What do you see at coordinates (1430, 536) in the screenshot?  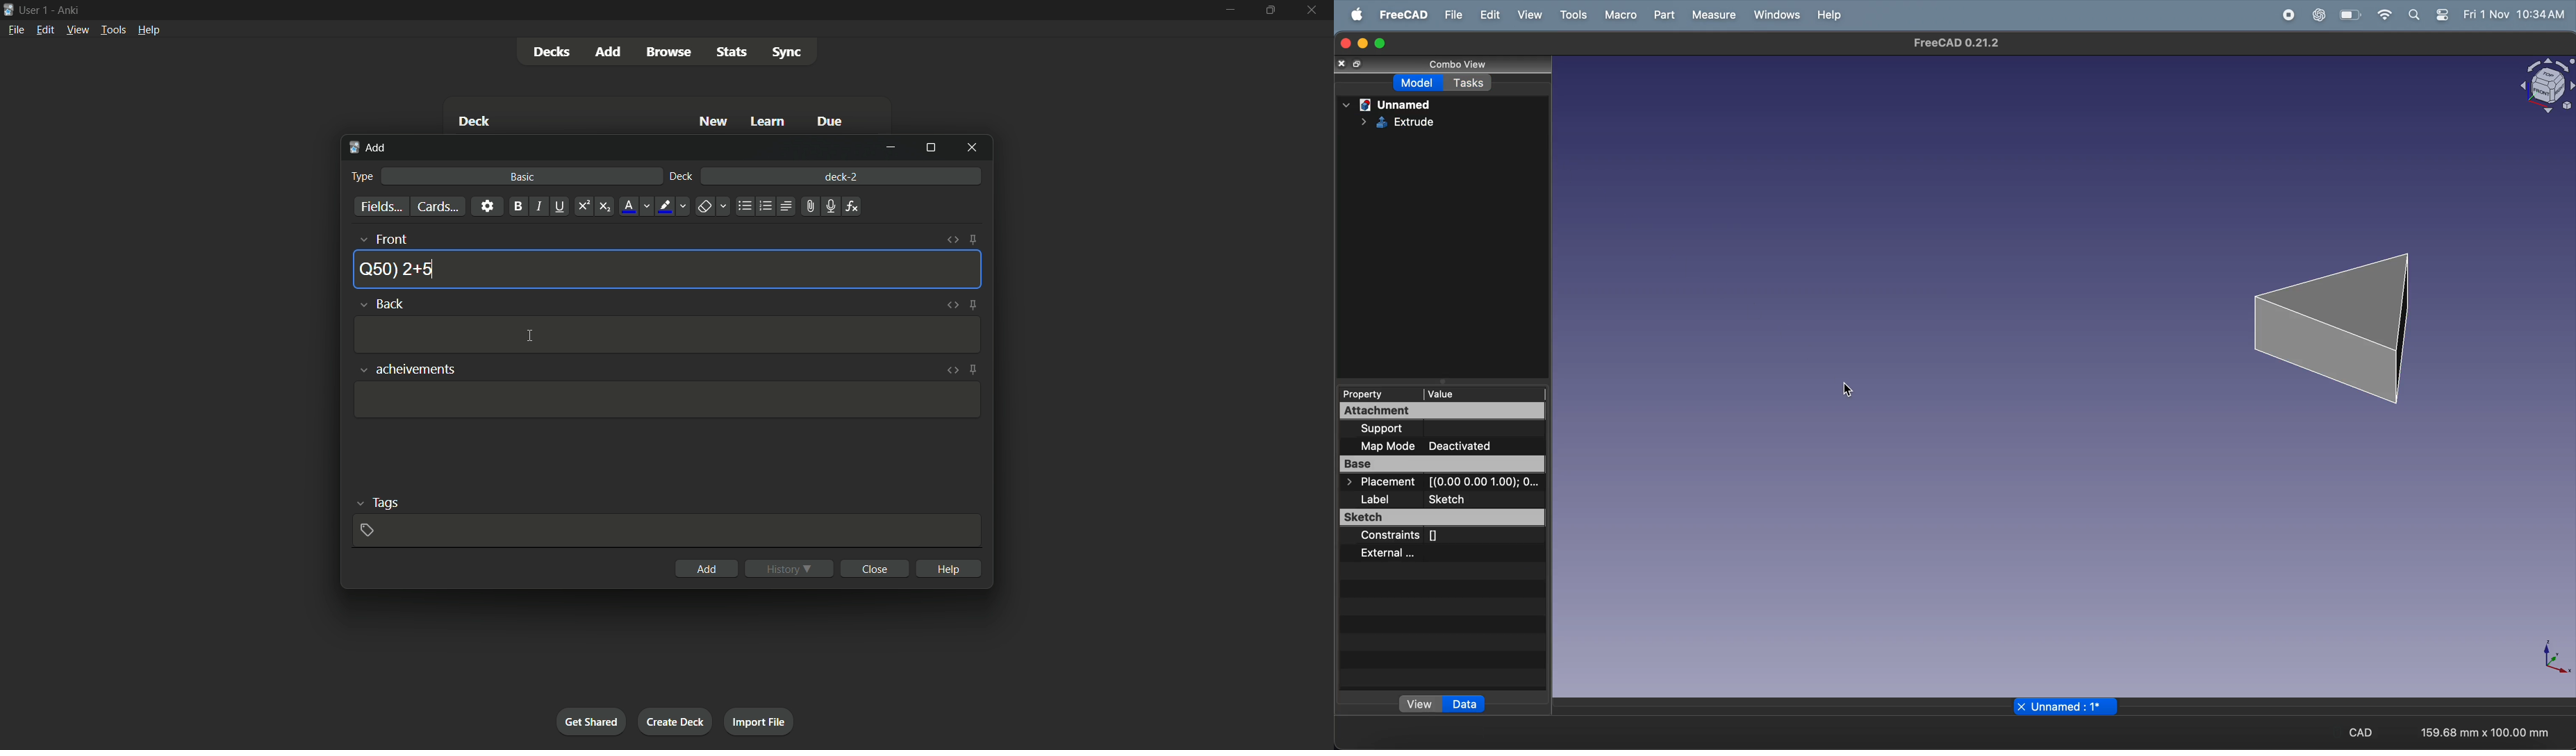 I see `constraints []` at bounding box center [1430, 536].